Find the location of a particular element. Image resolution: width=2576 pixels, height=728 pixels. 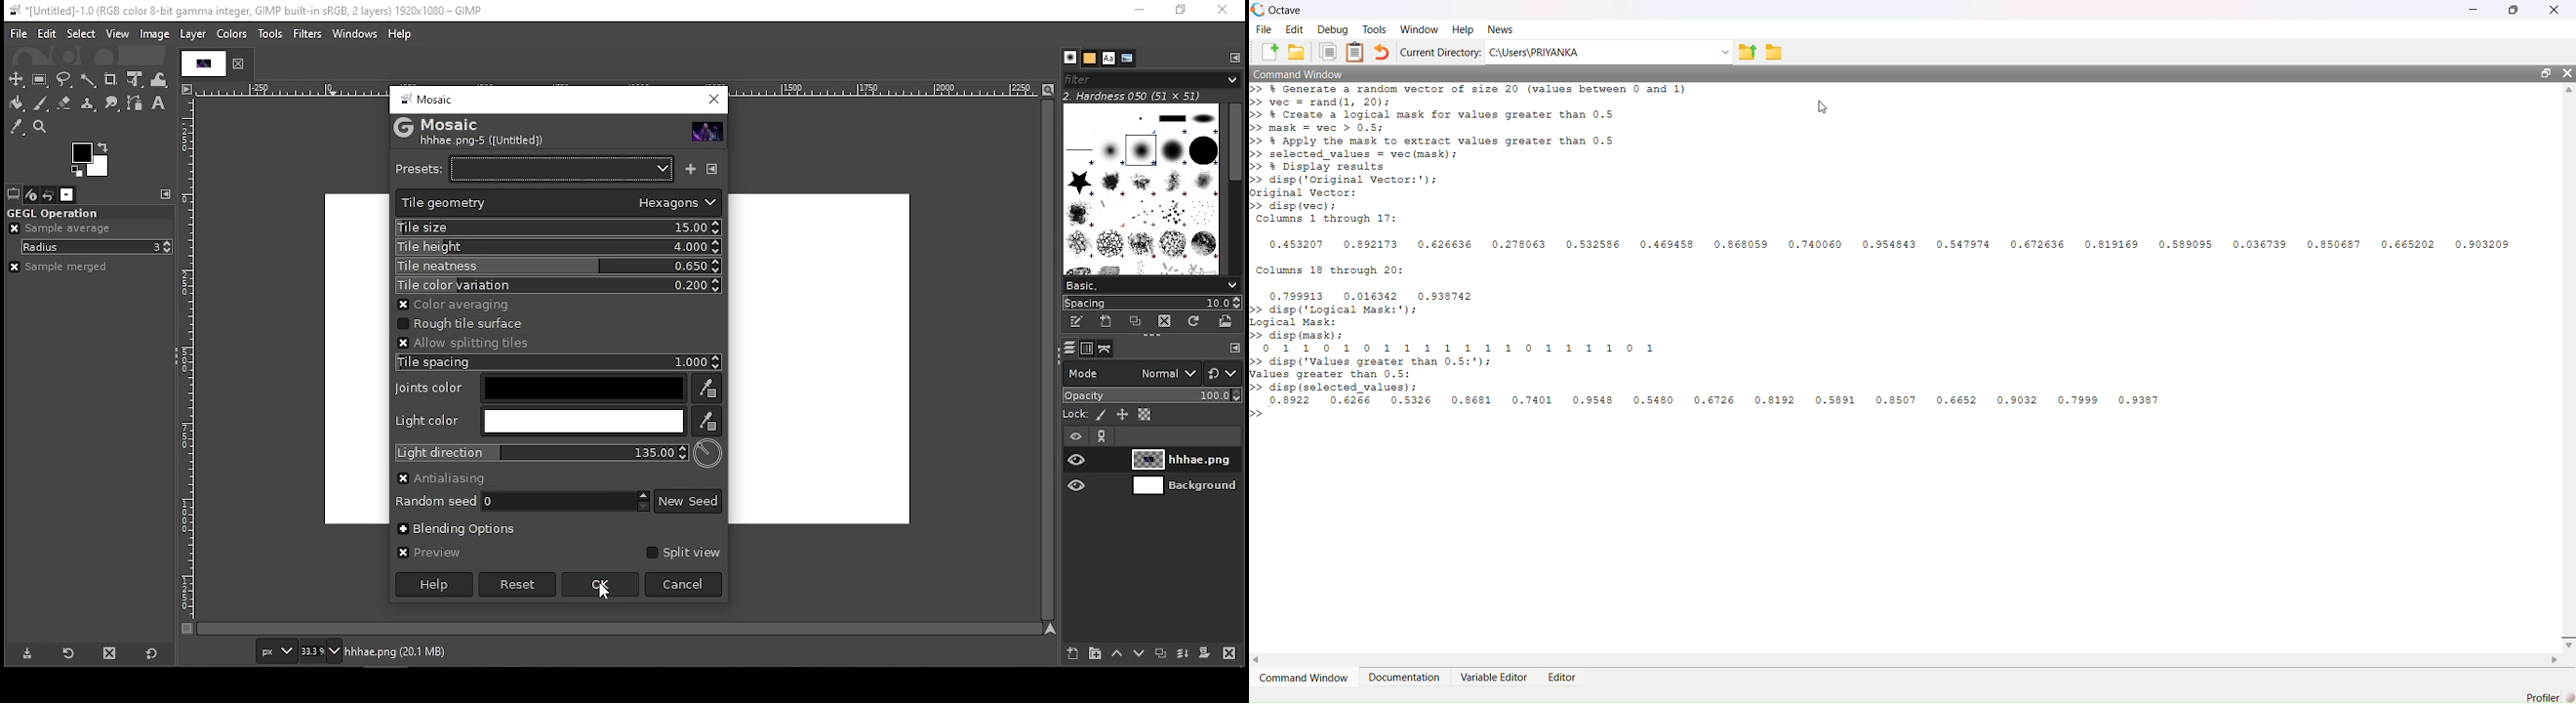

spacing is located at coordinates (1150, 303).